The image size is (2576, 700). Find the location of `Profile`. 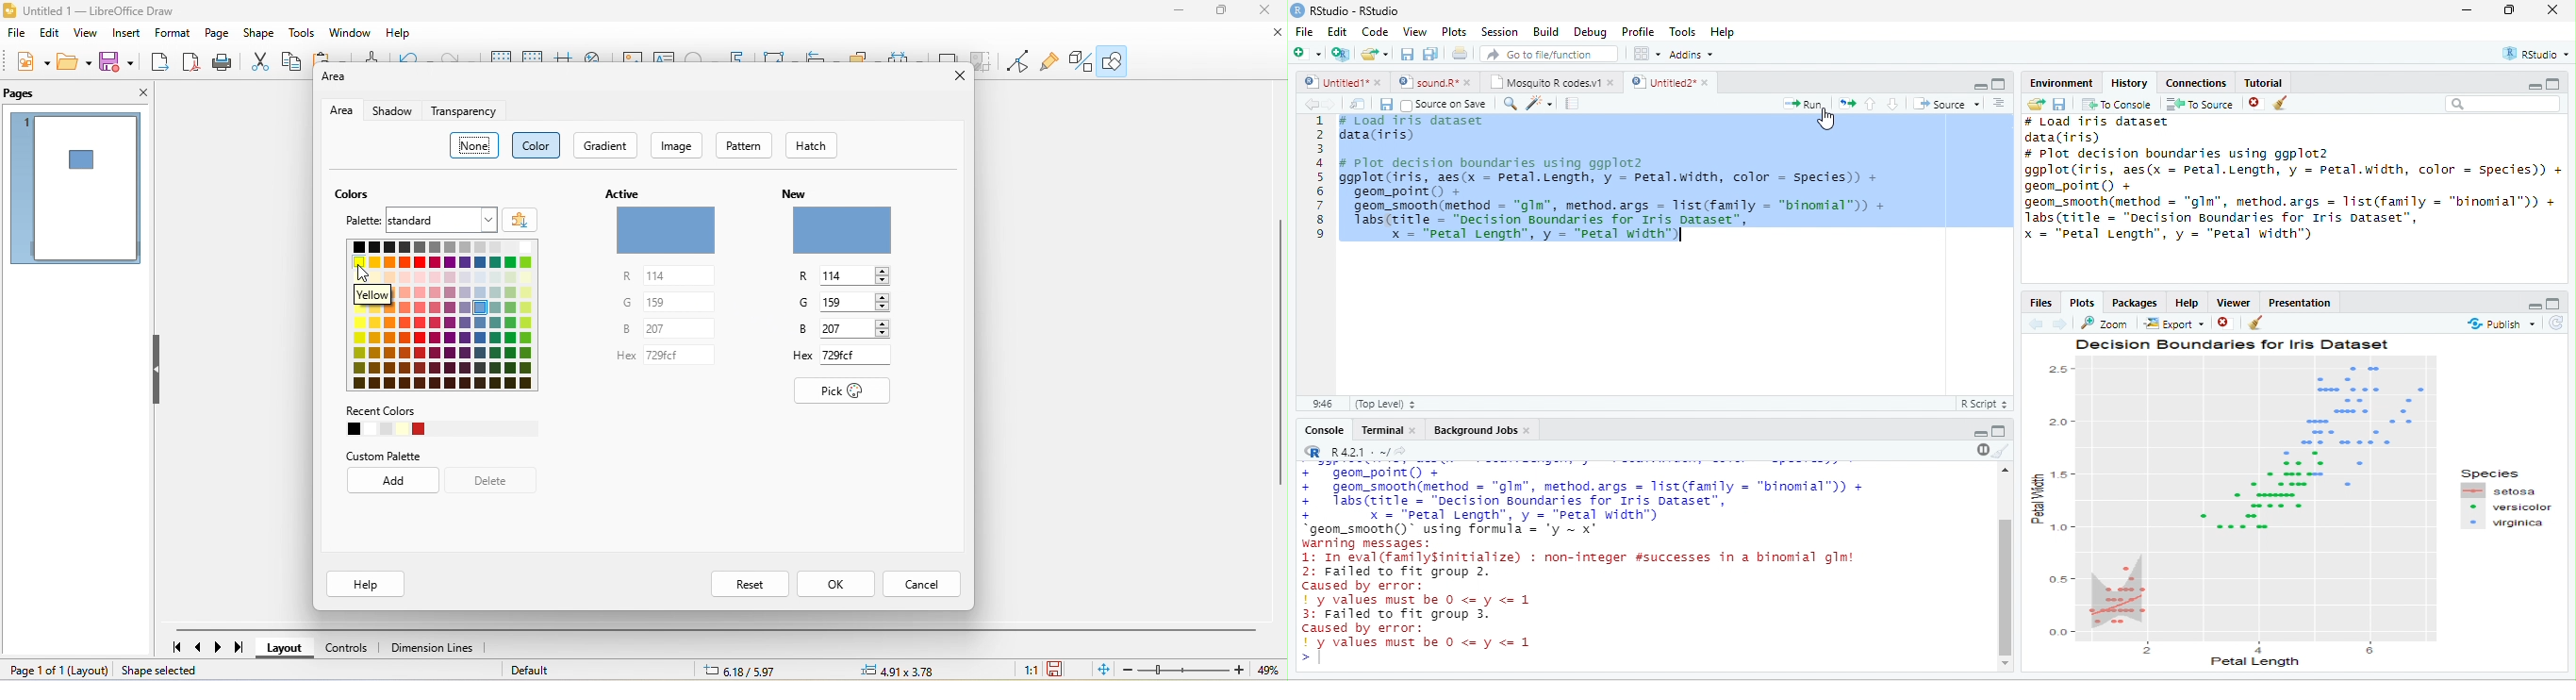

Profile is located at coordinates (1640, 32).